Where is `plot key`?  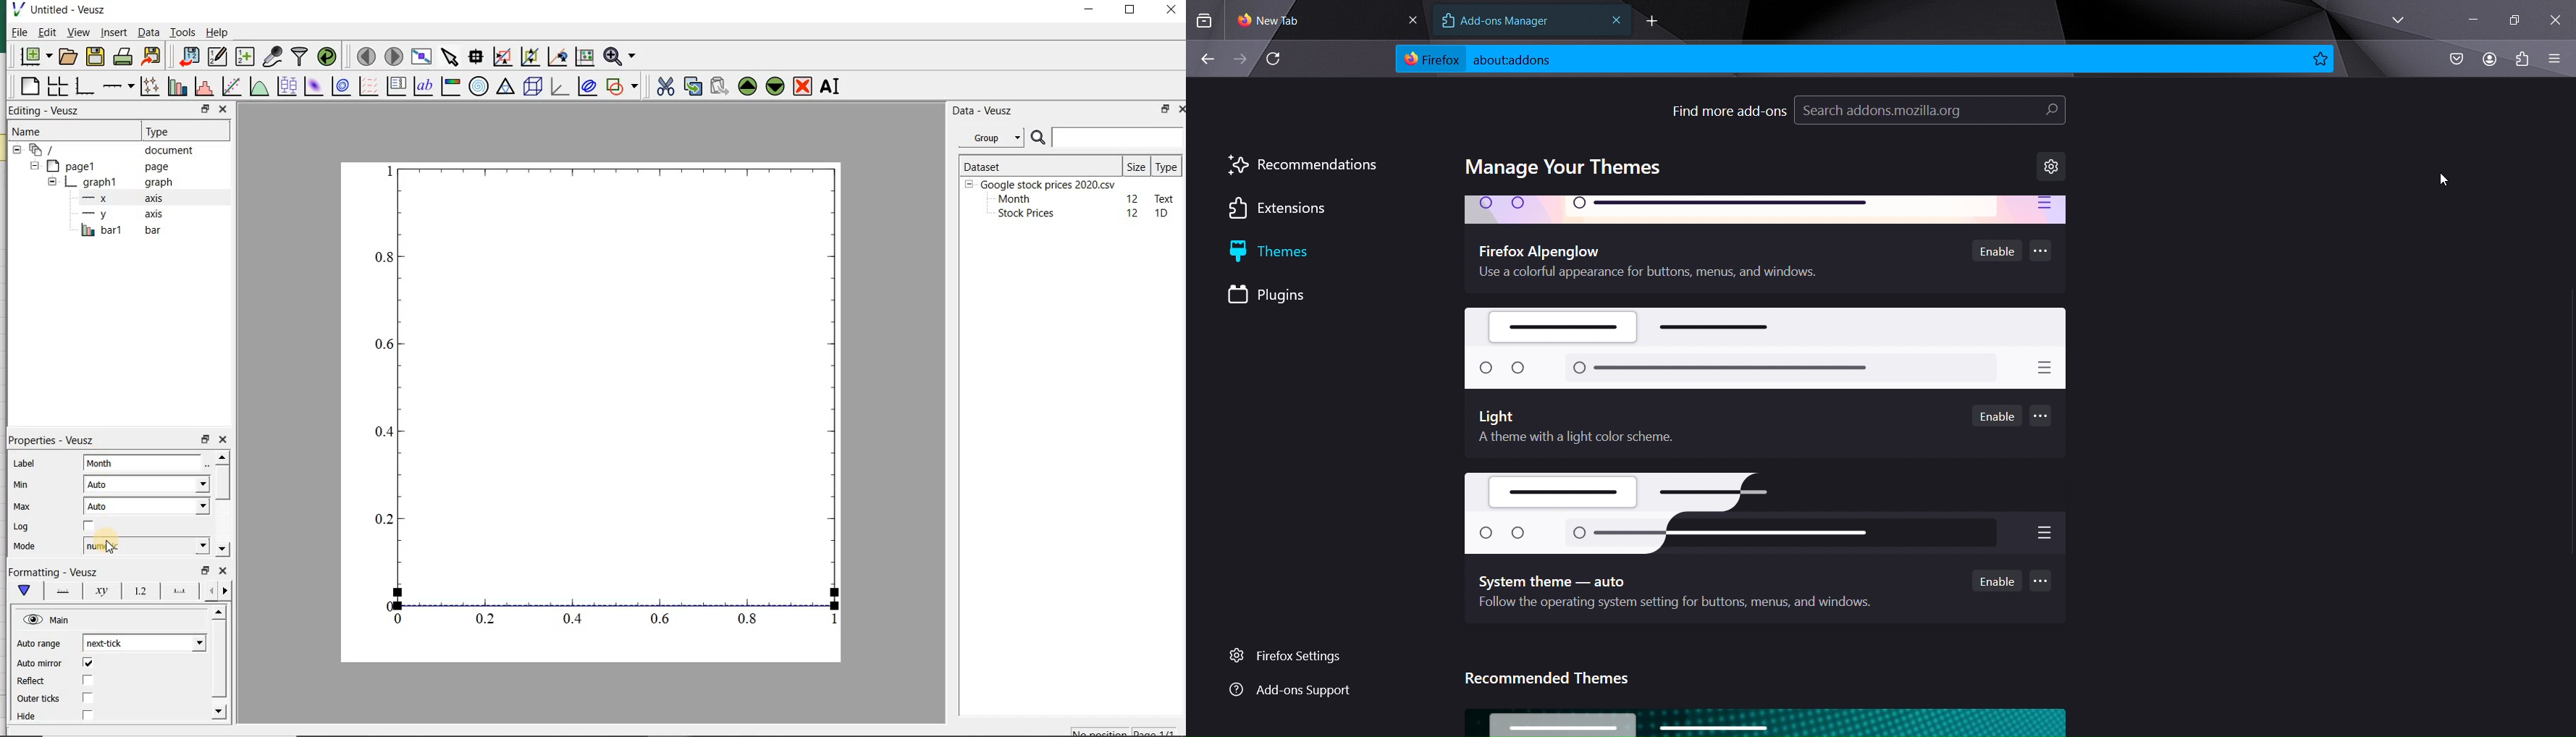
plot key is located at coordinates (396, 88).